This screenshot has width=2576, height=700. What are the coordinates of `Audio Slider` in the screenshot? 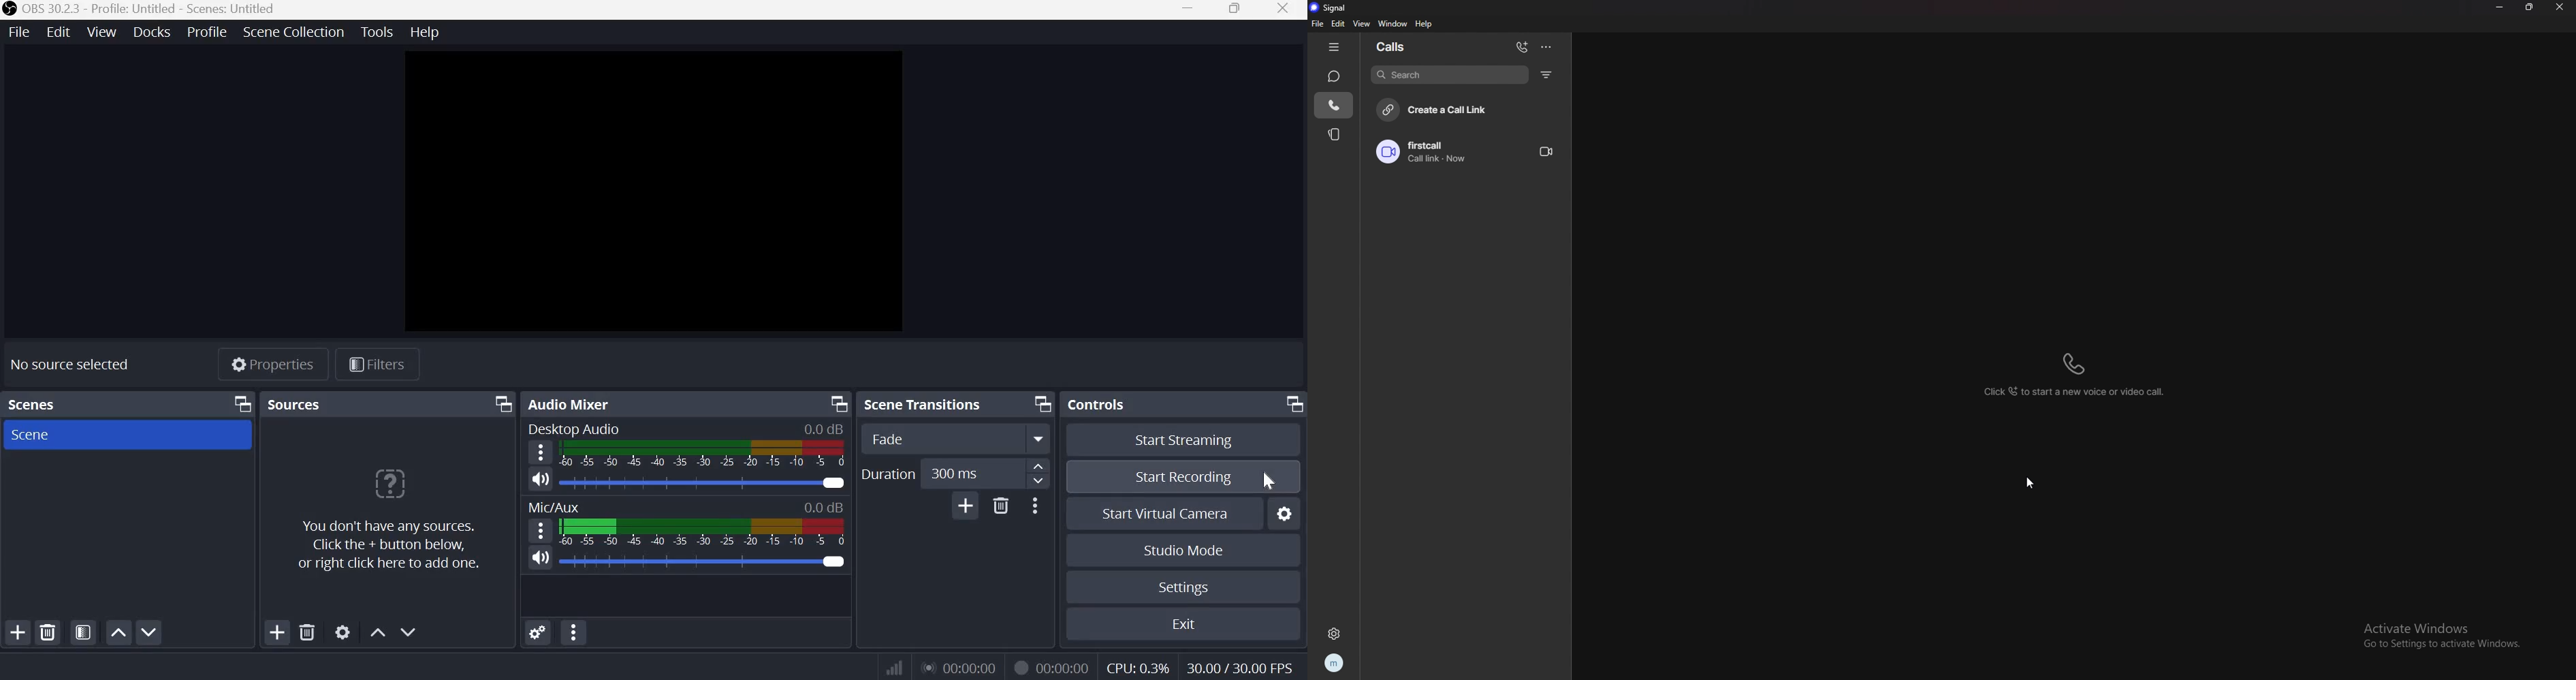 It's located at (832, 562).